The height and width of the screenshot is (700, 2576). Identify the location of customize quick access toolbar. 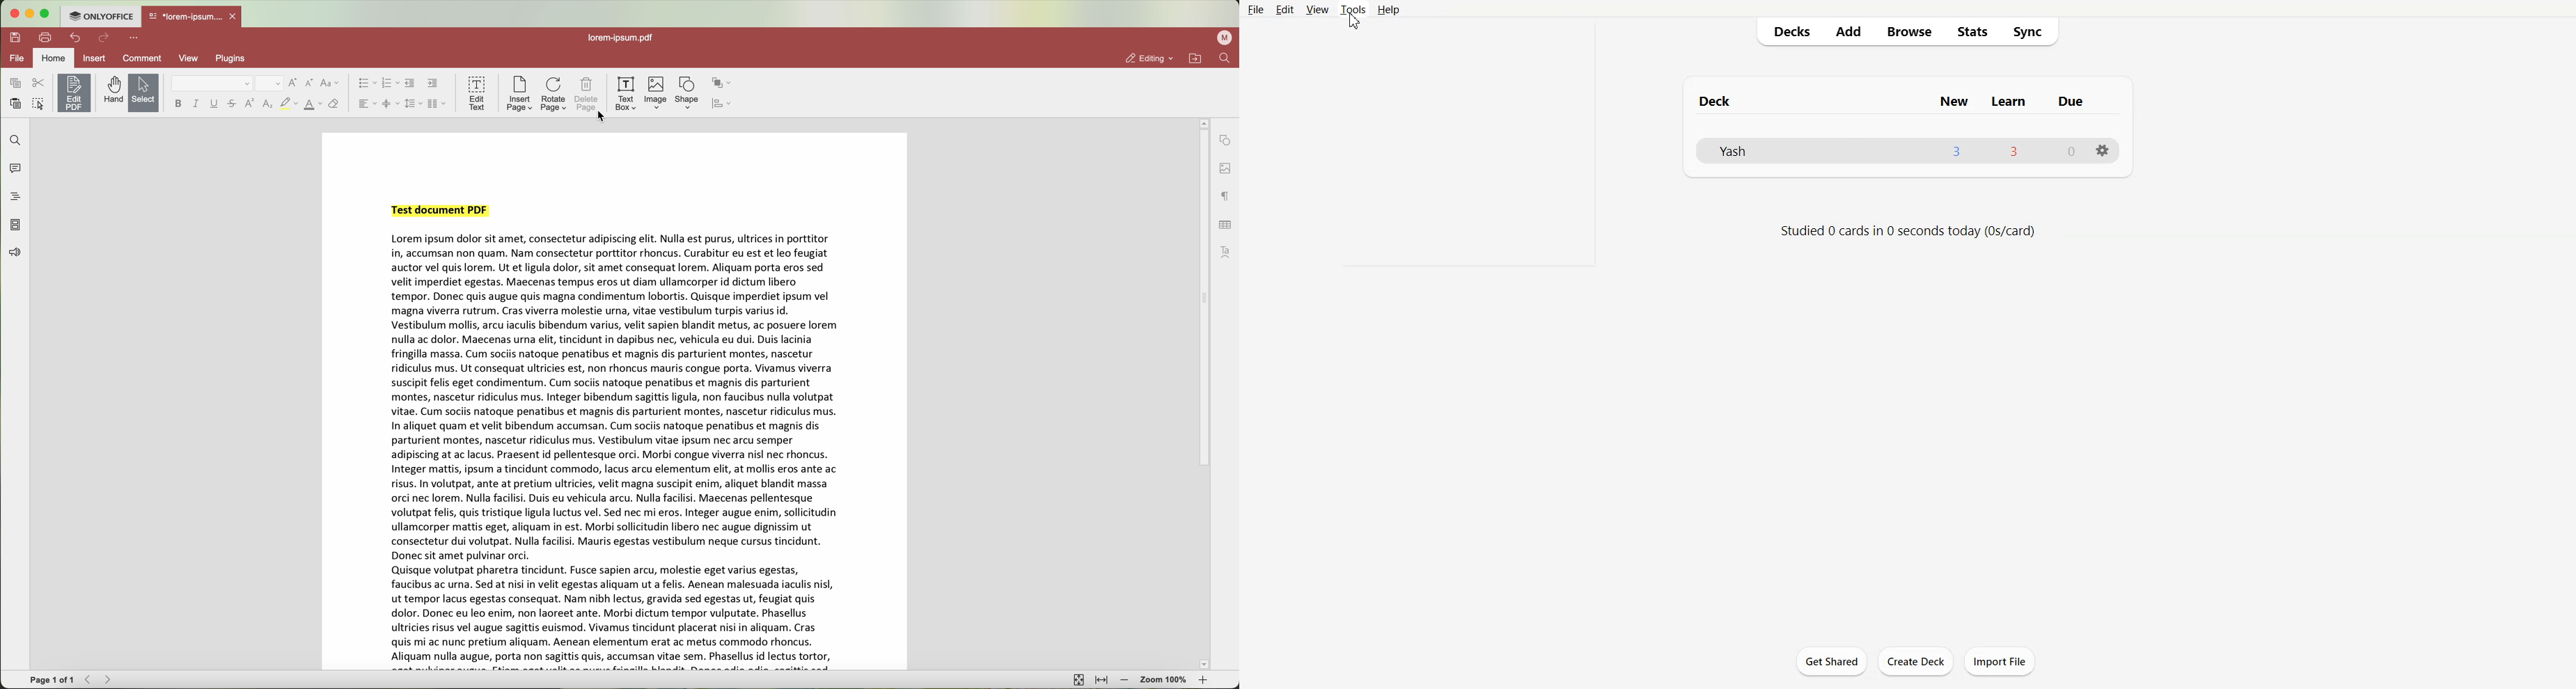
(135, 37).